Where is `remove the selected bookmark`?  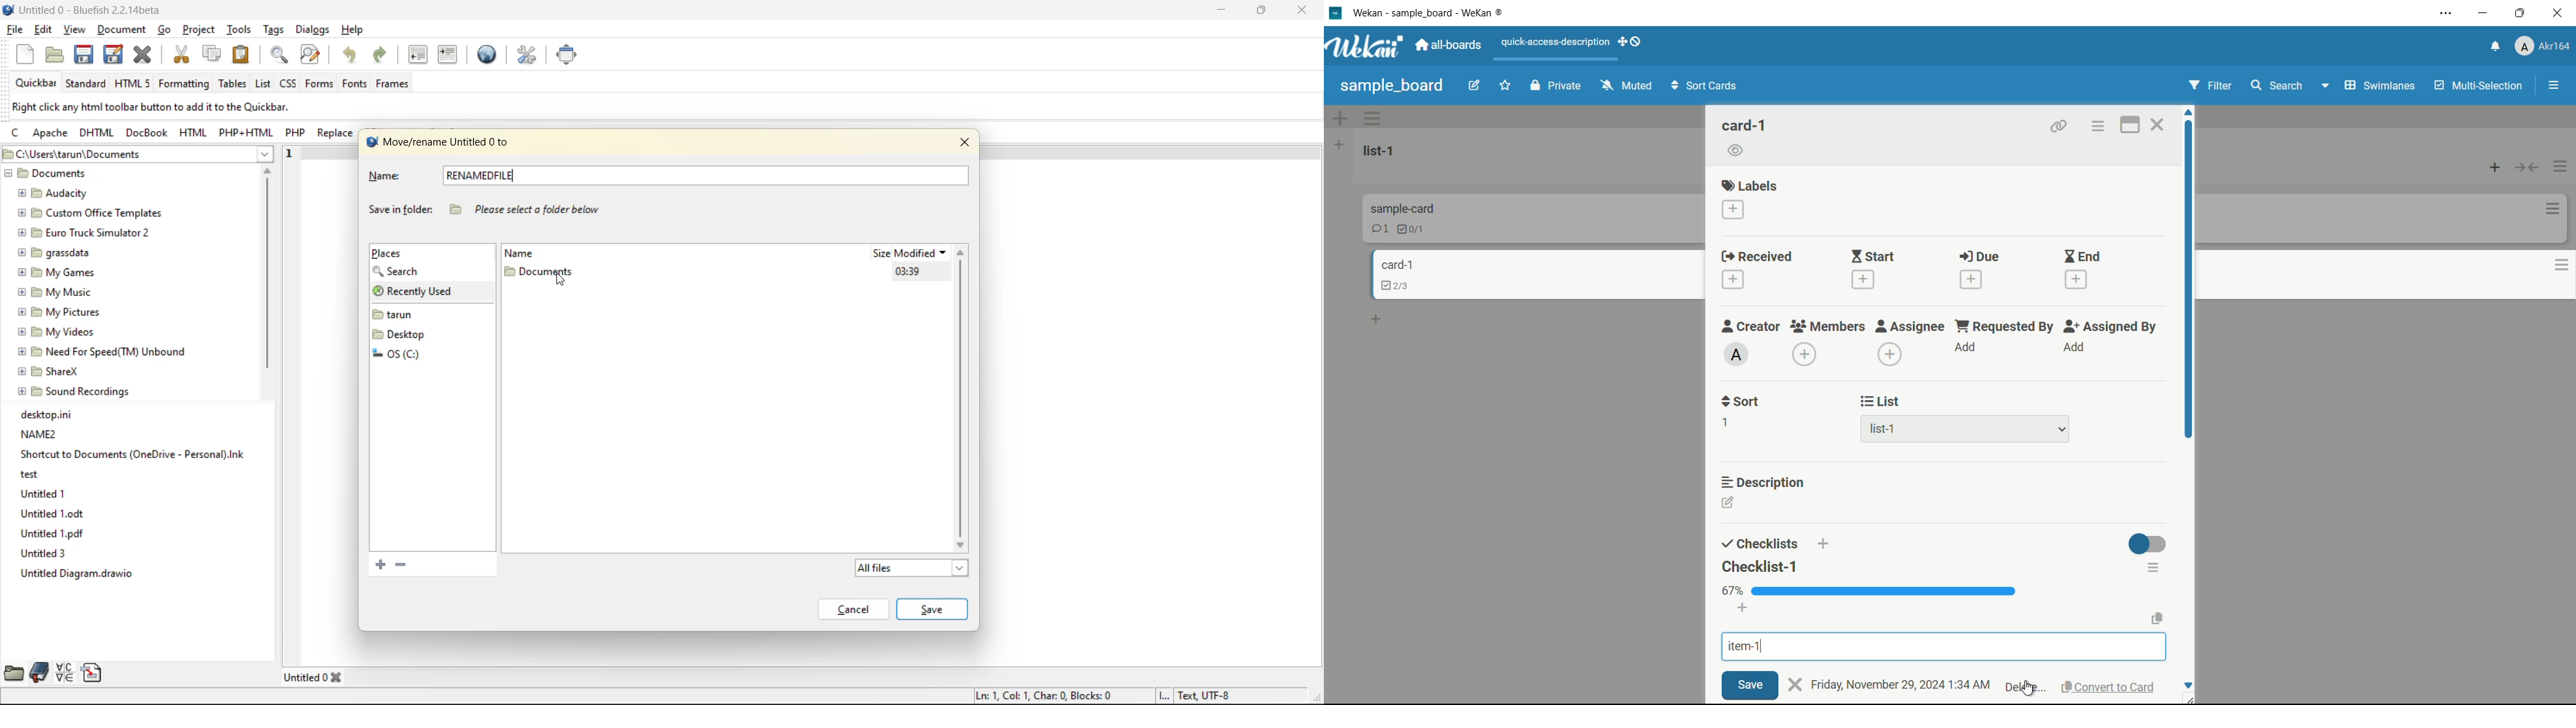 remove the selected bookmark is located at coordinates (400, 566).